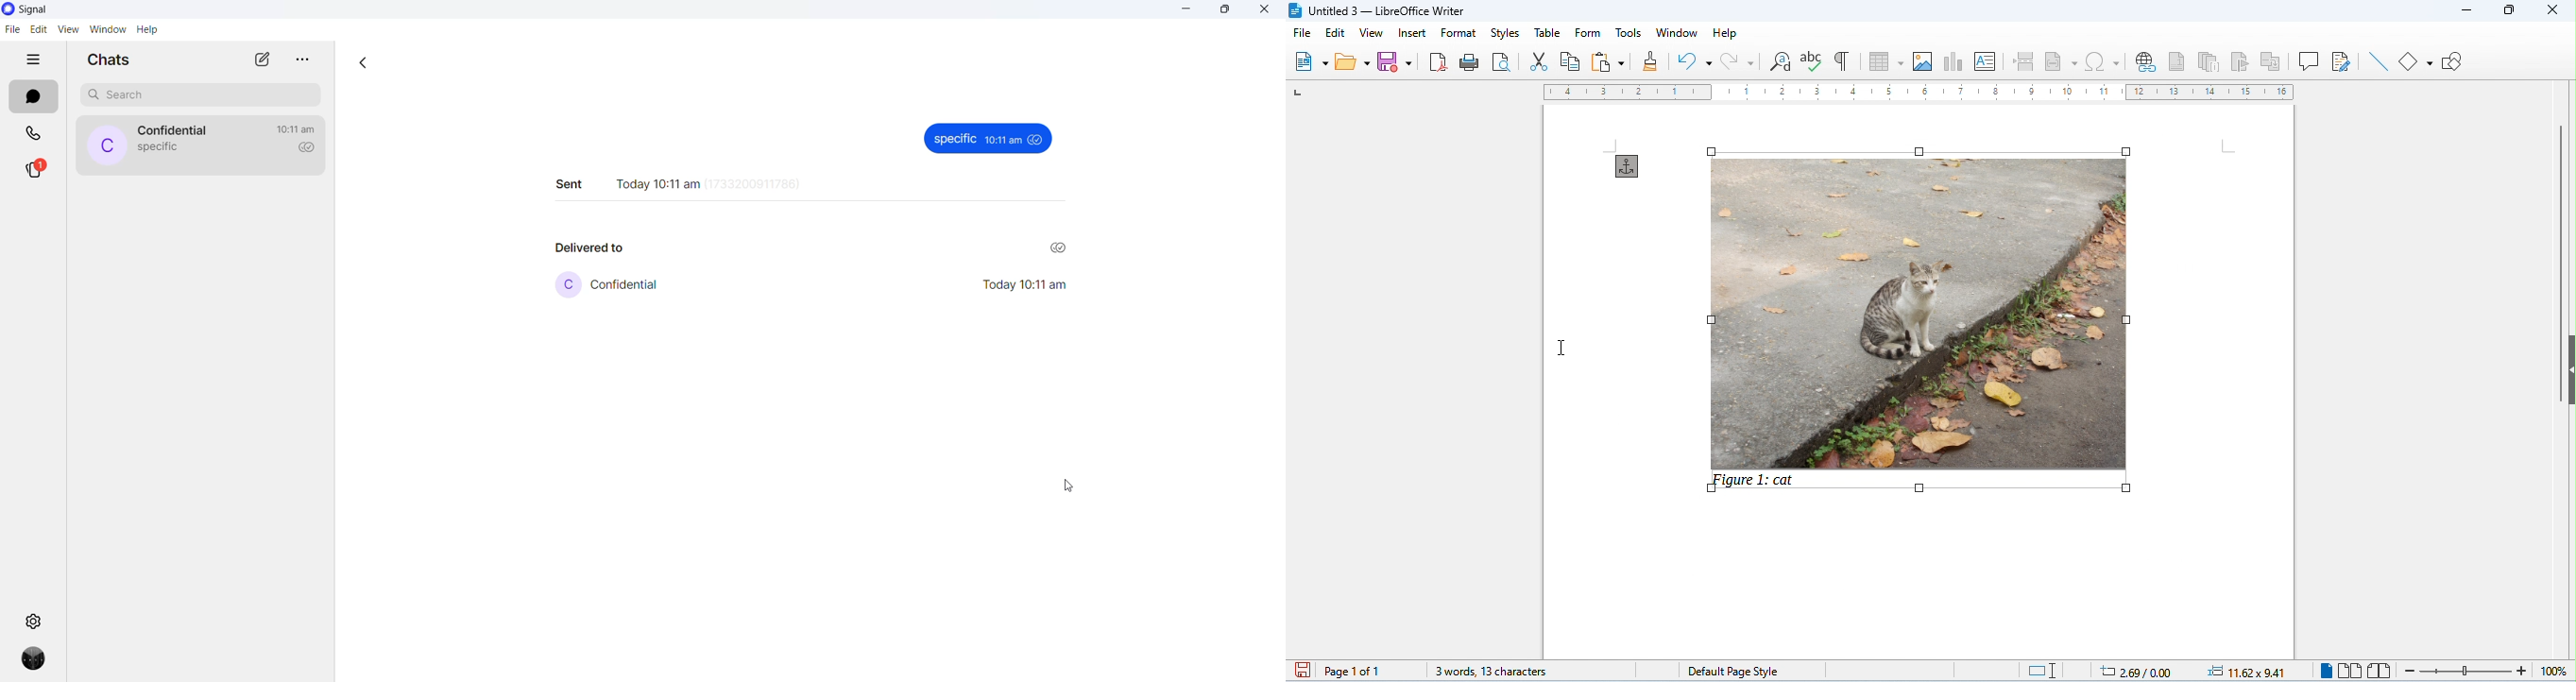 Image resolution: width=2576 pixels, height=700 pixels. What do you see at coordinates (105, 145) in the screenshot?
I see `profile picture` at bounding box center [105, 145].